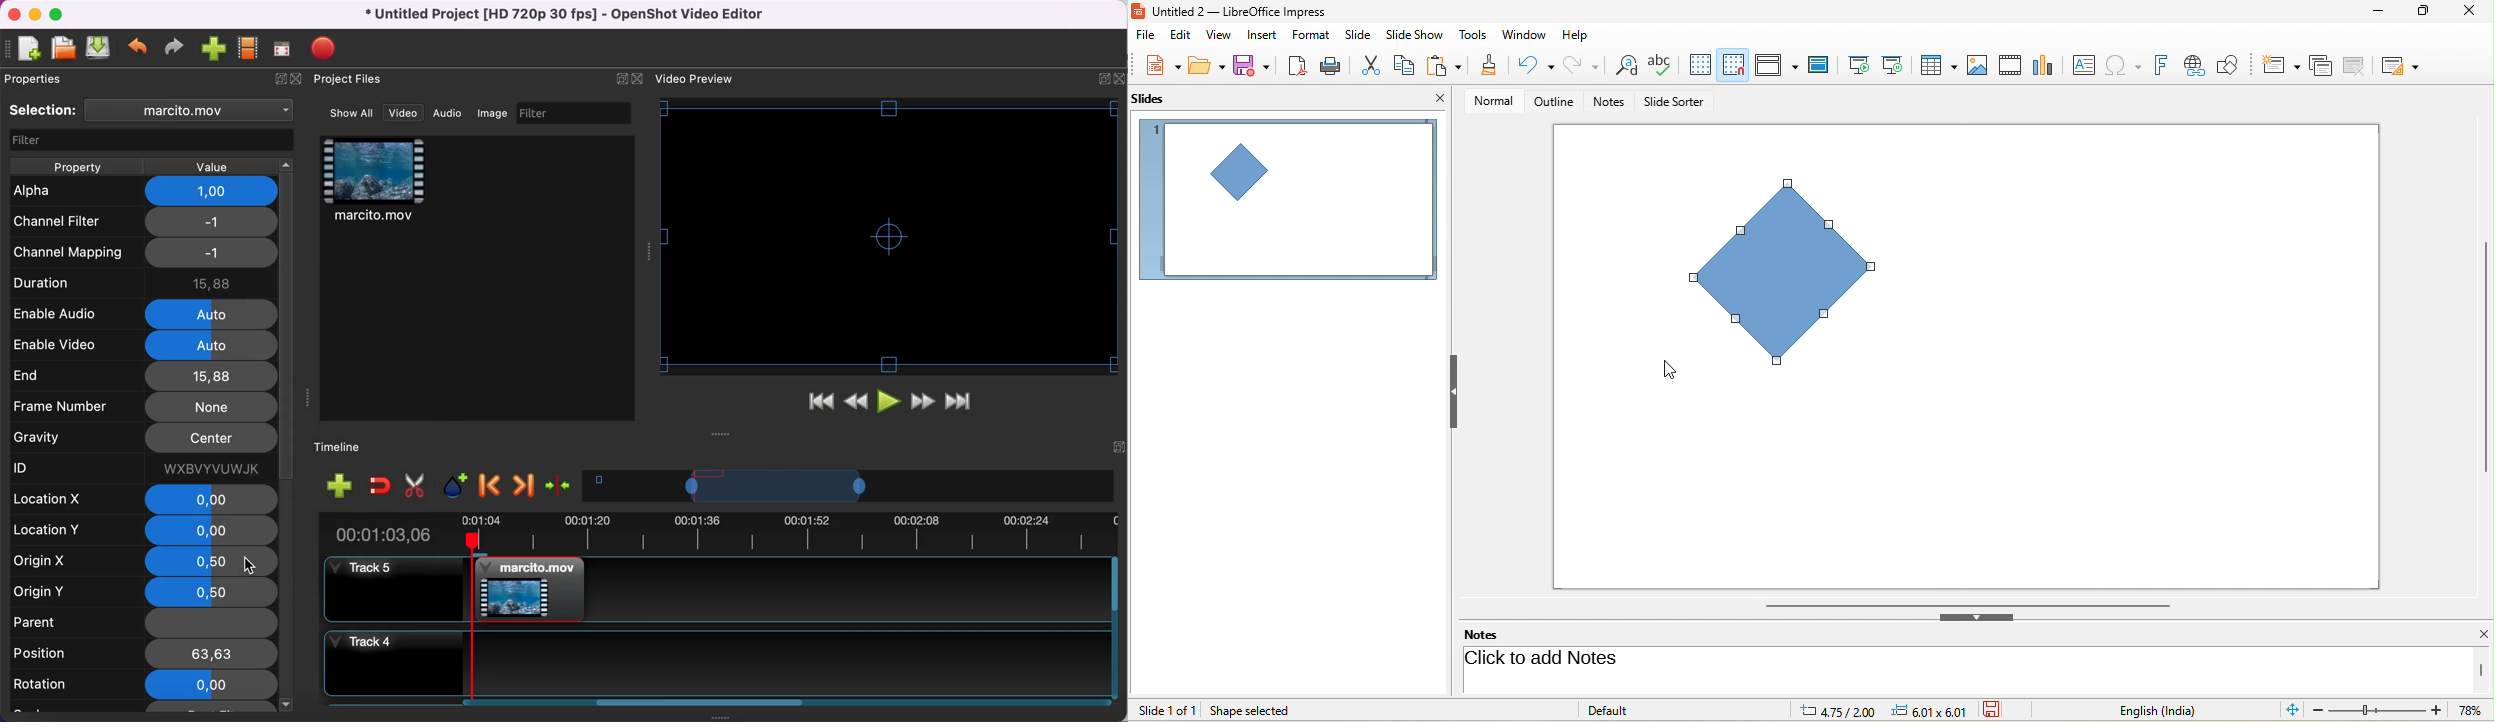 This screenshot has width=2520, height=728. I want to click on cursor, so click(248, 565).